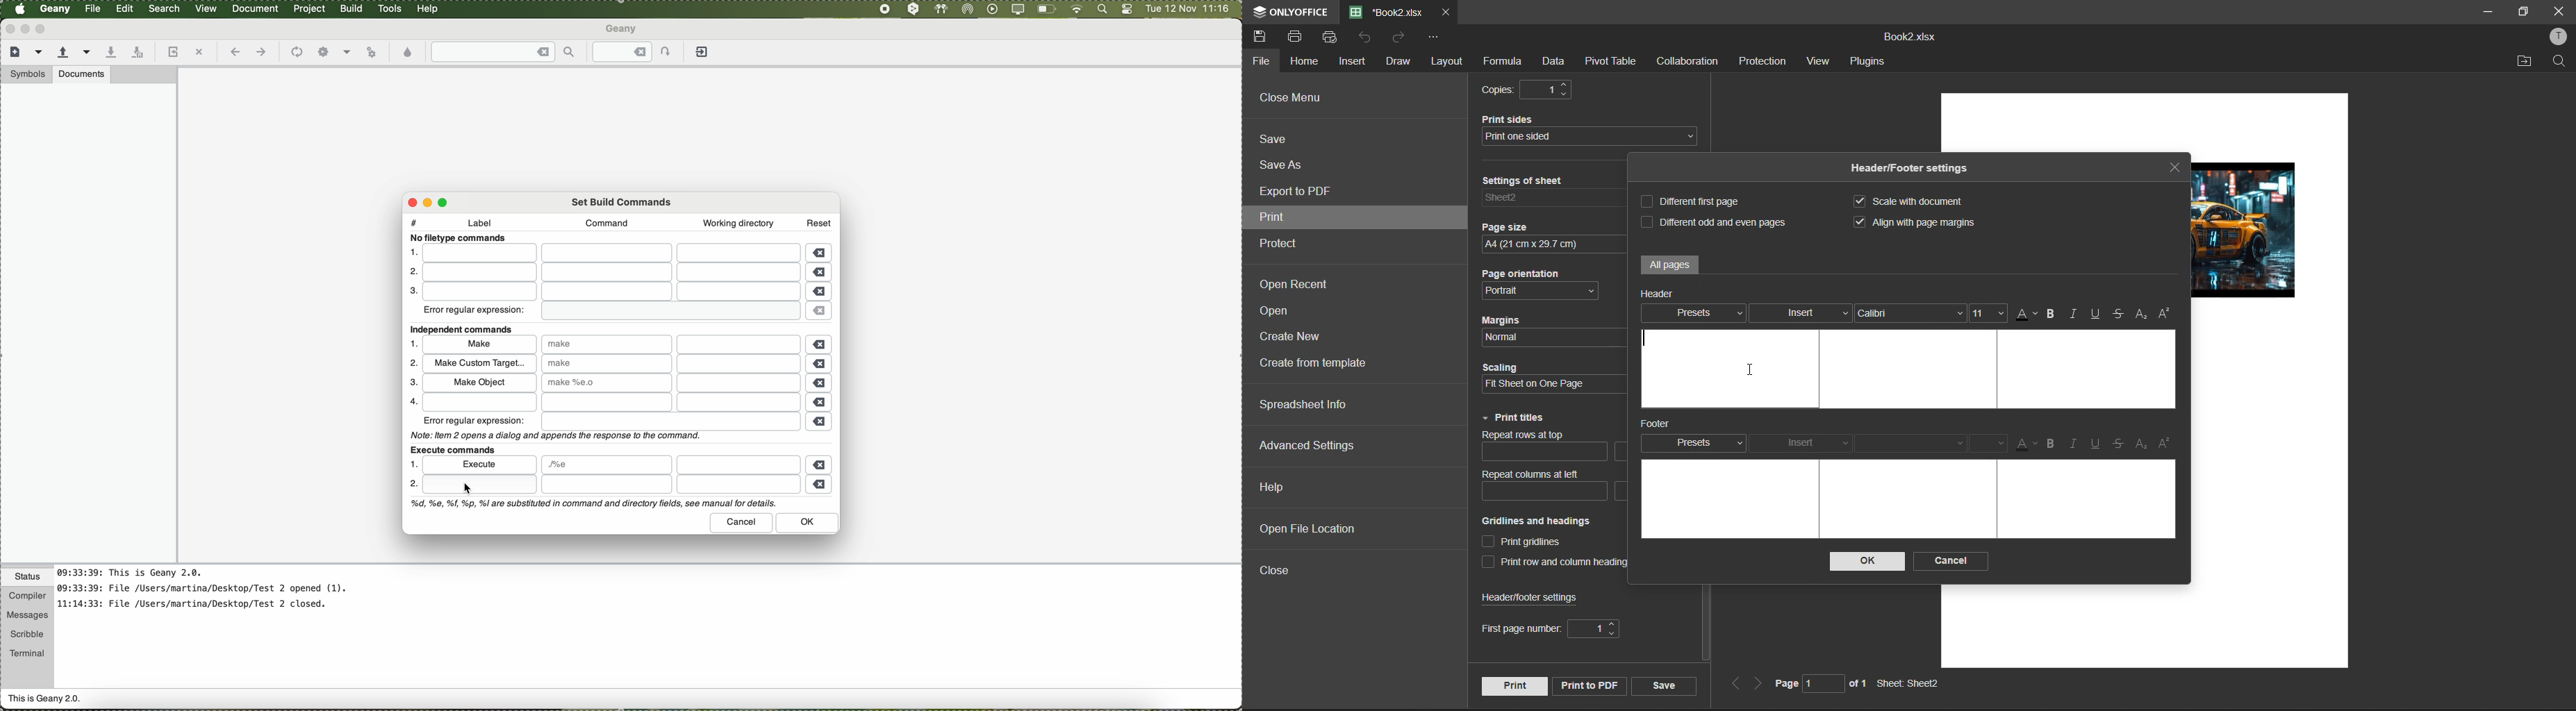 Image resolution: width=2576 pixels, height=728 pixels. Describe the element at coordinates (623, 30) in the screenshot. I see `Geany` at that location.